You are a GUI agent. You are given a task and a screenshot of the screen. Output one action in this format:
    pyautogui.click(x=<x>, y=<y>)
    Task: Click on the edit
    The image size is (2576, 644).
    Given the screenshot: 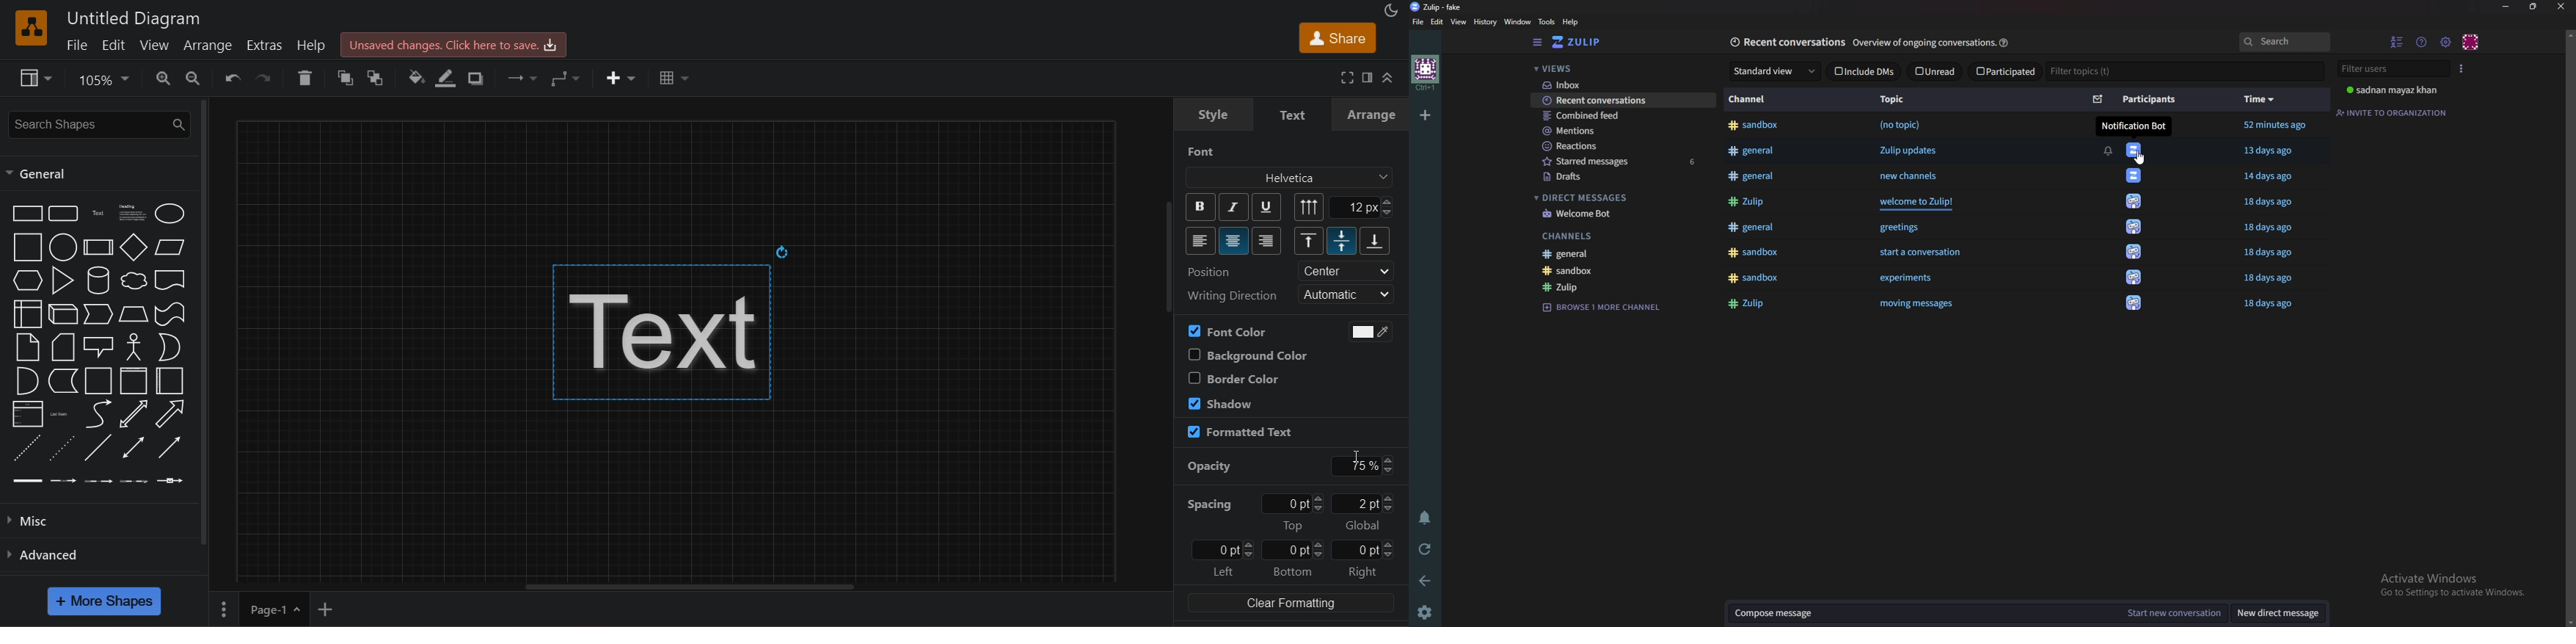 What is the action you would take?
    pyautogui.click(x=112, y=45)
    